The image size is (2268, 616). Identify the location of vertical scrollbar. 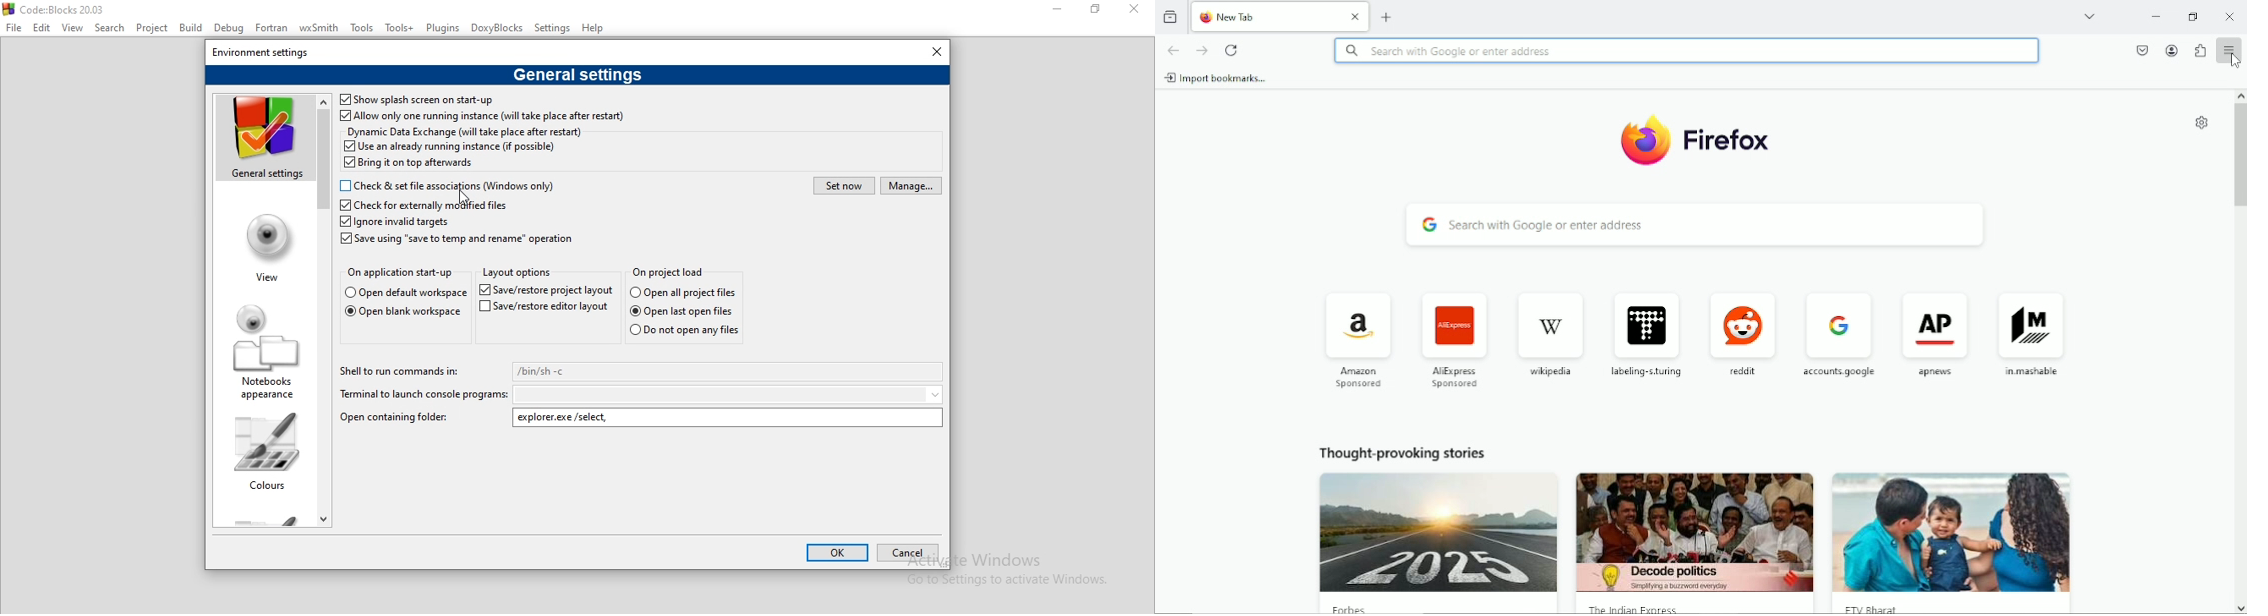
(2245, 158).